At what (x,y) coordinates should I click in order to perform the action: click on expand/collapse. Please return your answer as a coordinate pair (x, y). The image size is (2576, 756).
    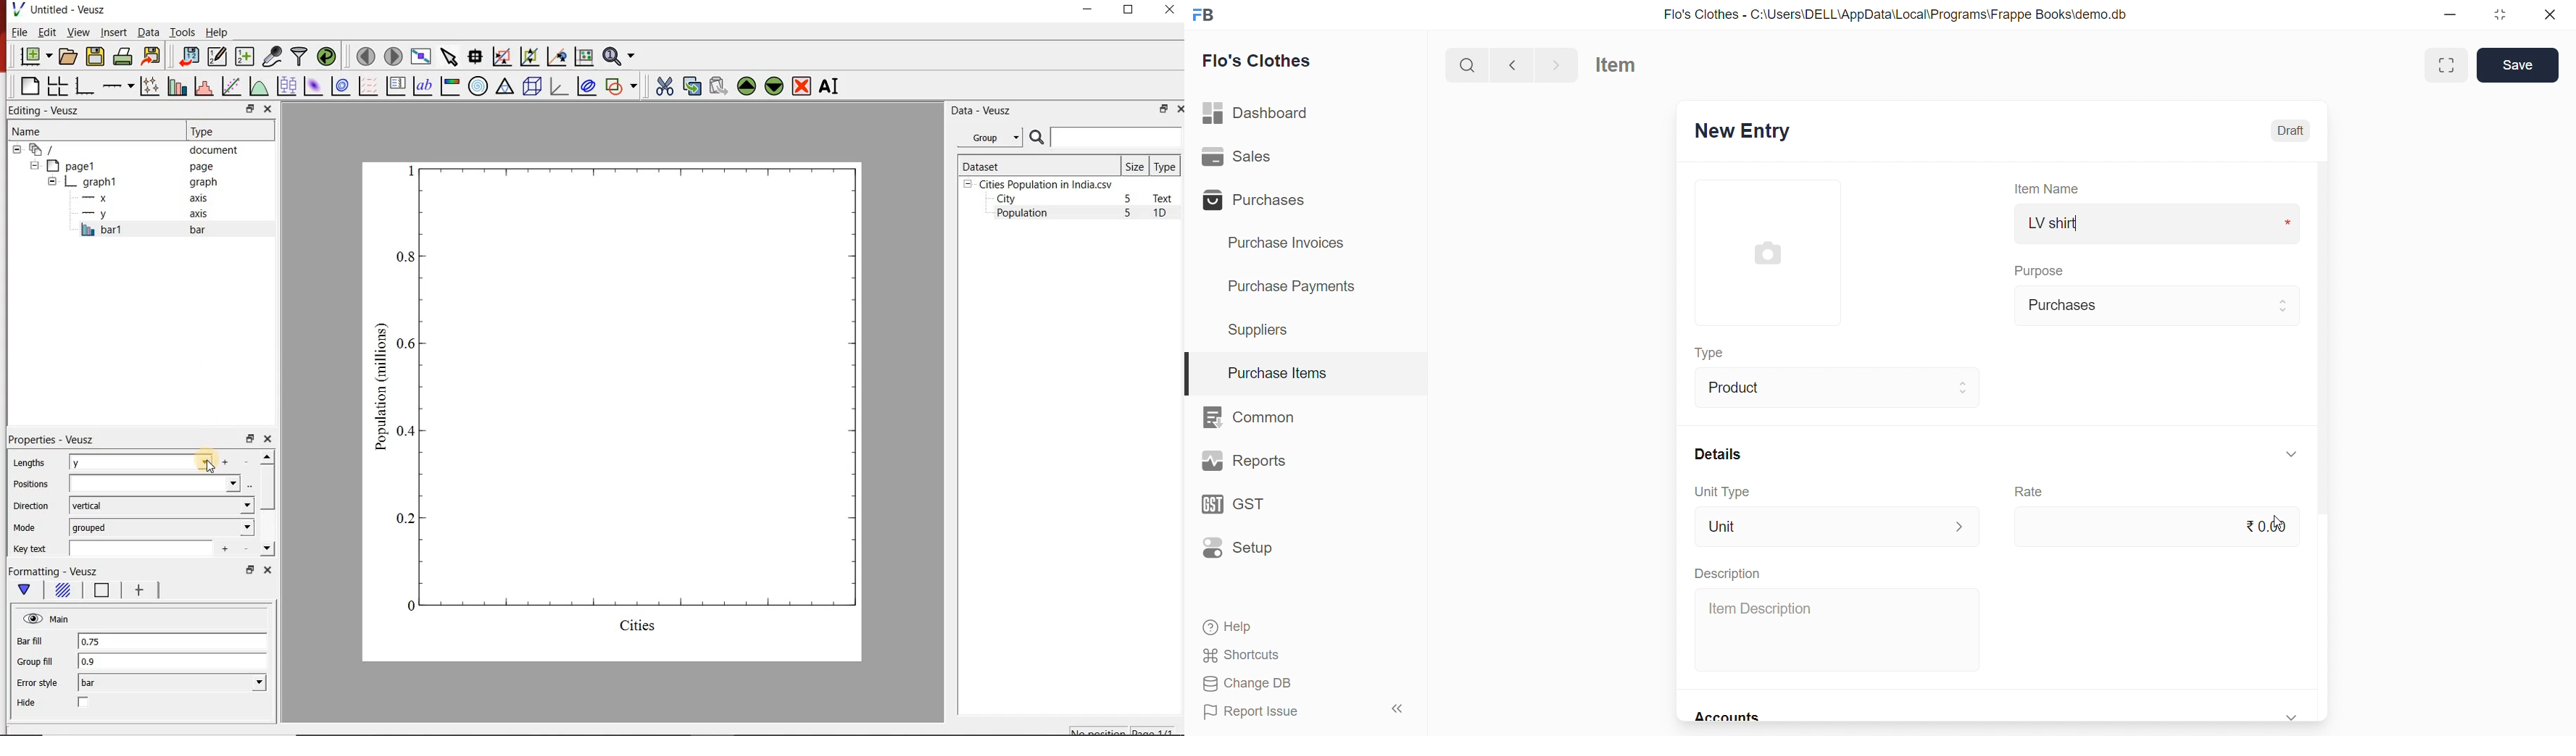
    Looking at the image, I should click on (2293, 715).